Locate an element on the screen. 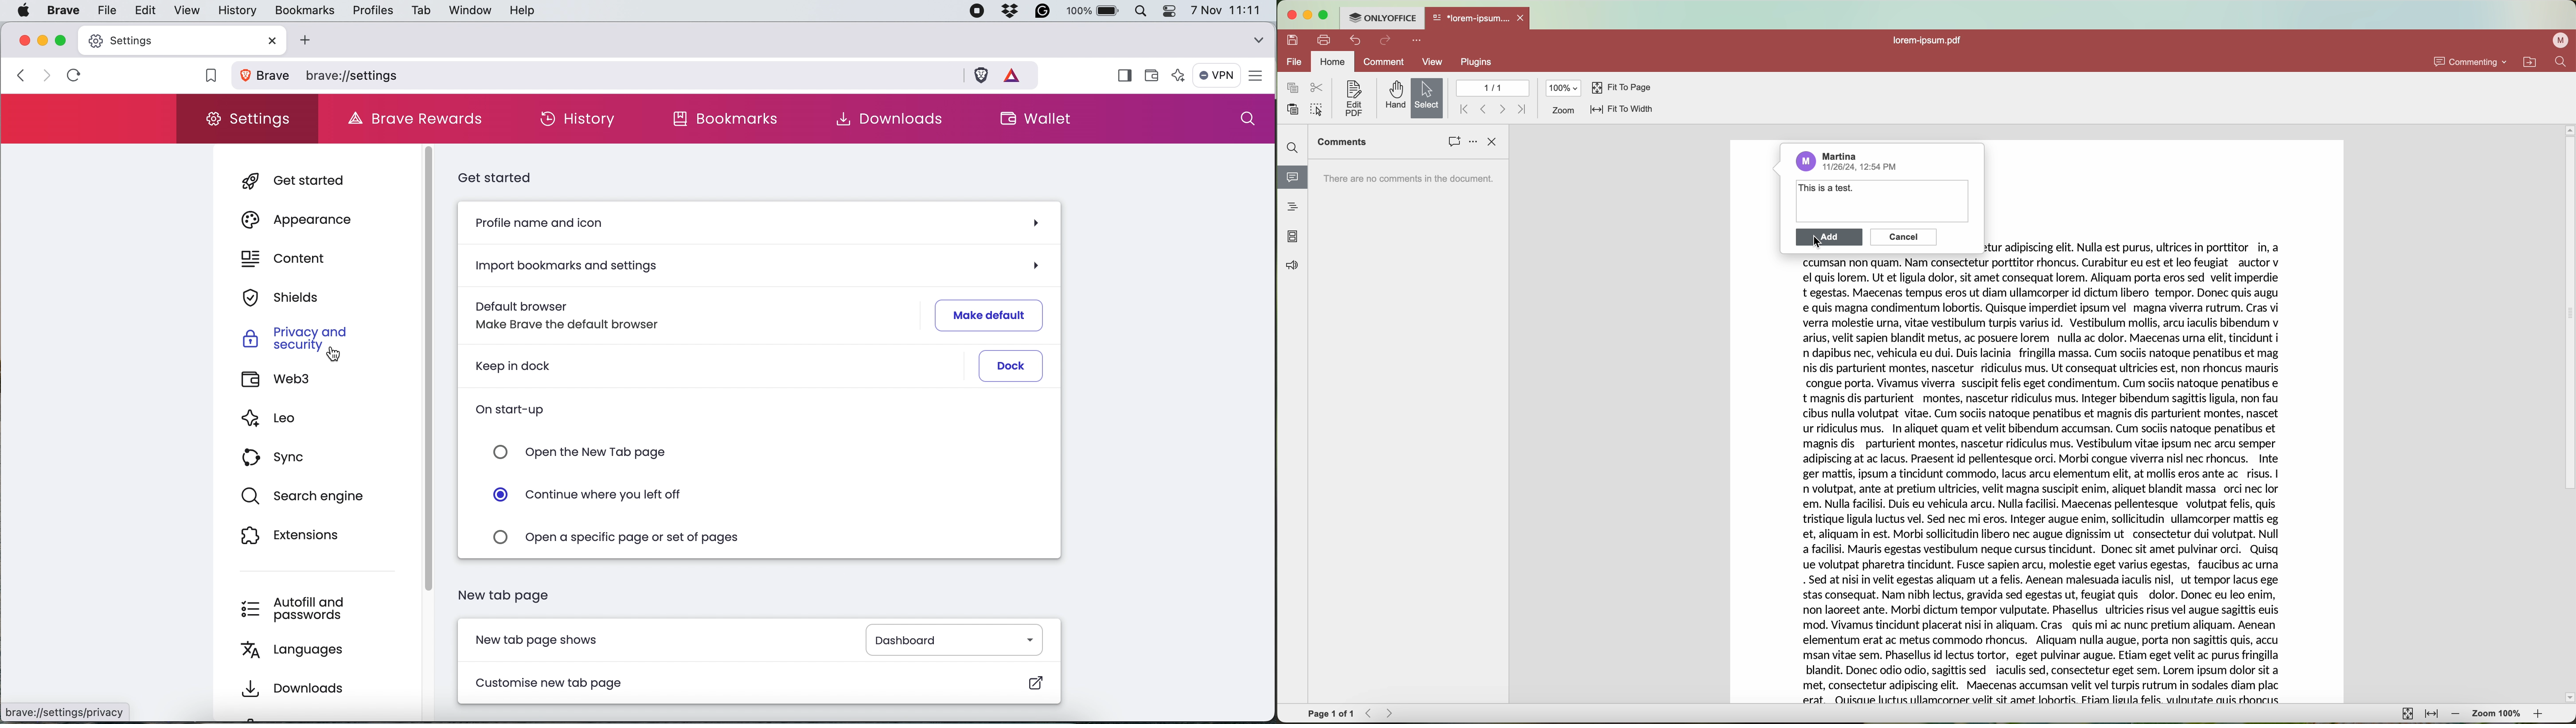  minimize is located at coordinates (1306, 15).